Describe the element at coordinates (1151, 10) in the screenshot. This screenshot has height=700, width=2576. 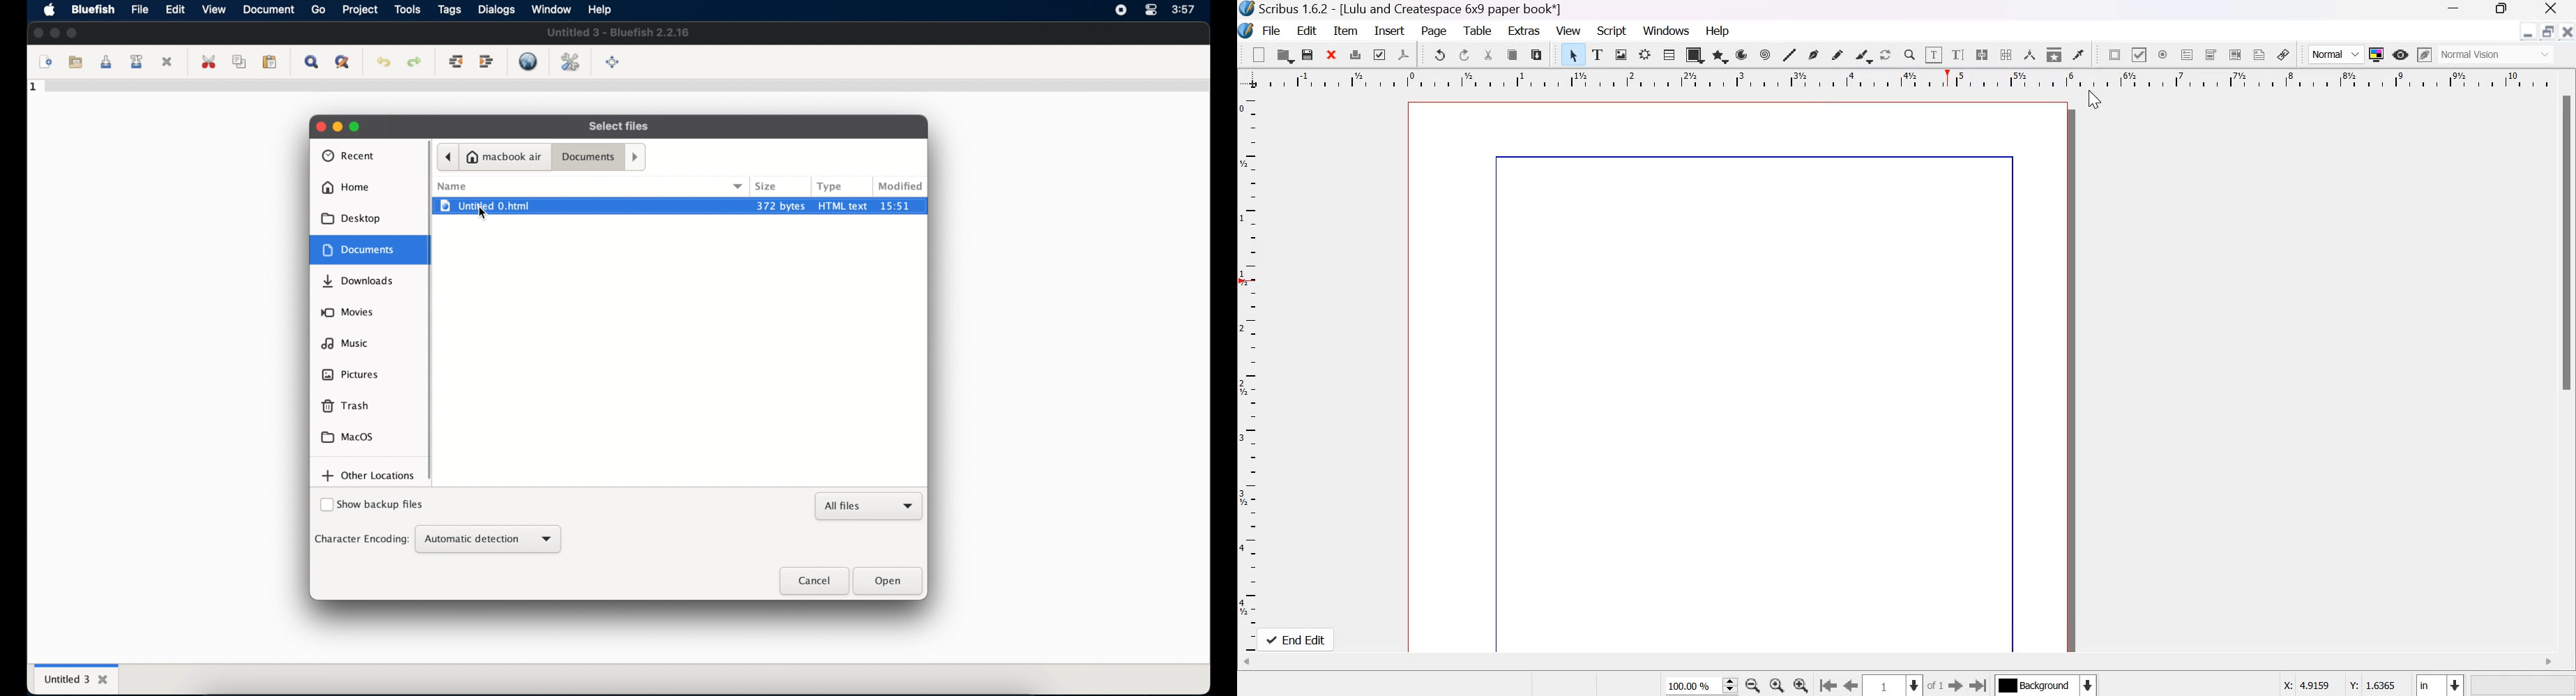
I see `control center` at that location.